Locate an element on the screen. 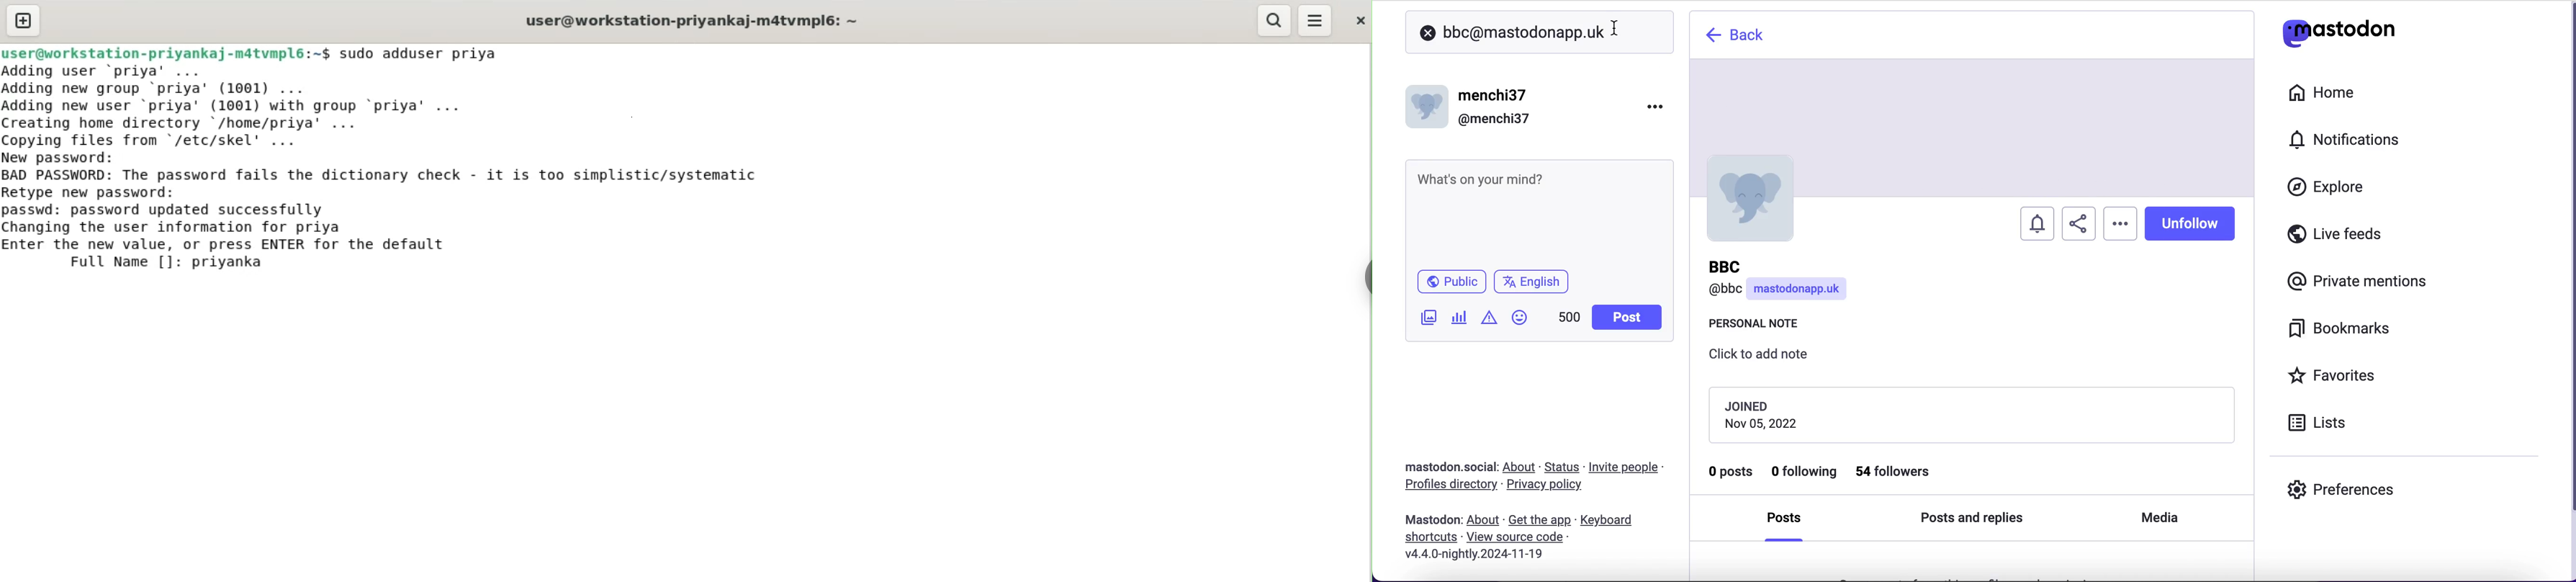  explore is located at coordinates (2335, 188).